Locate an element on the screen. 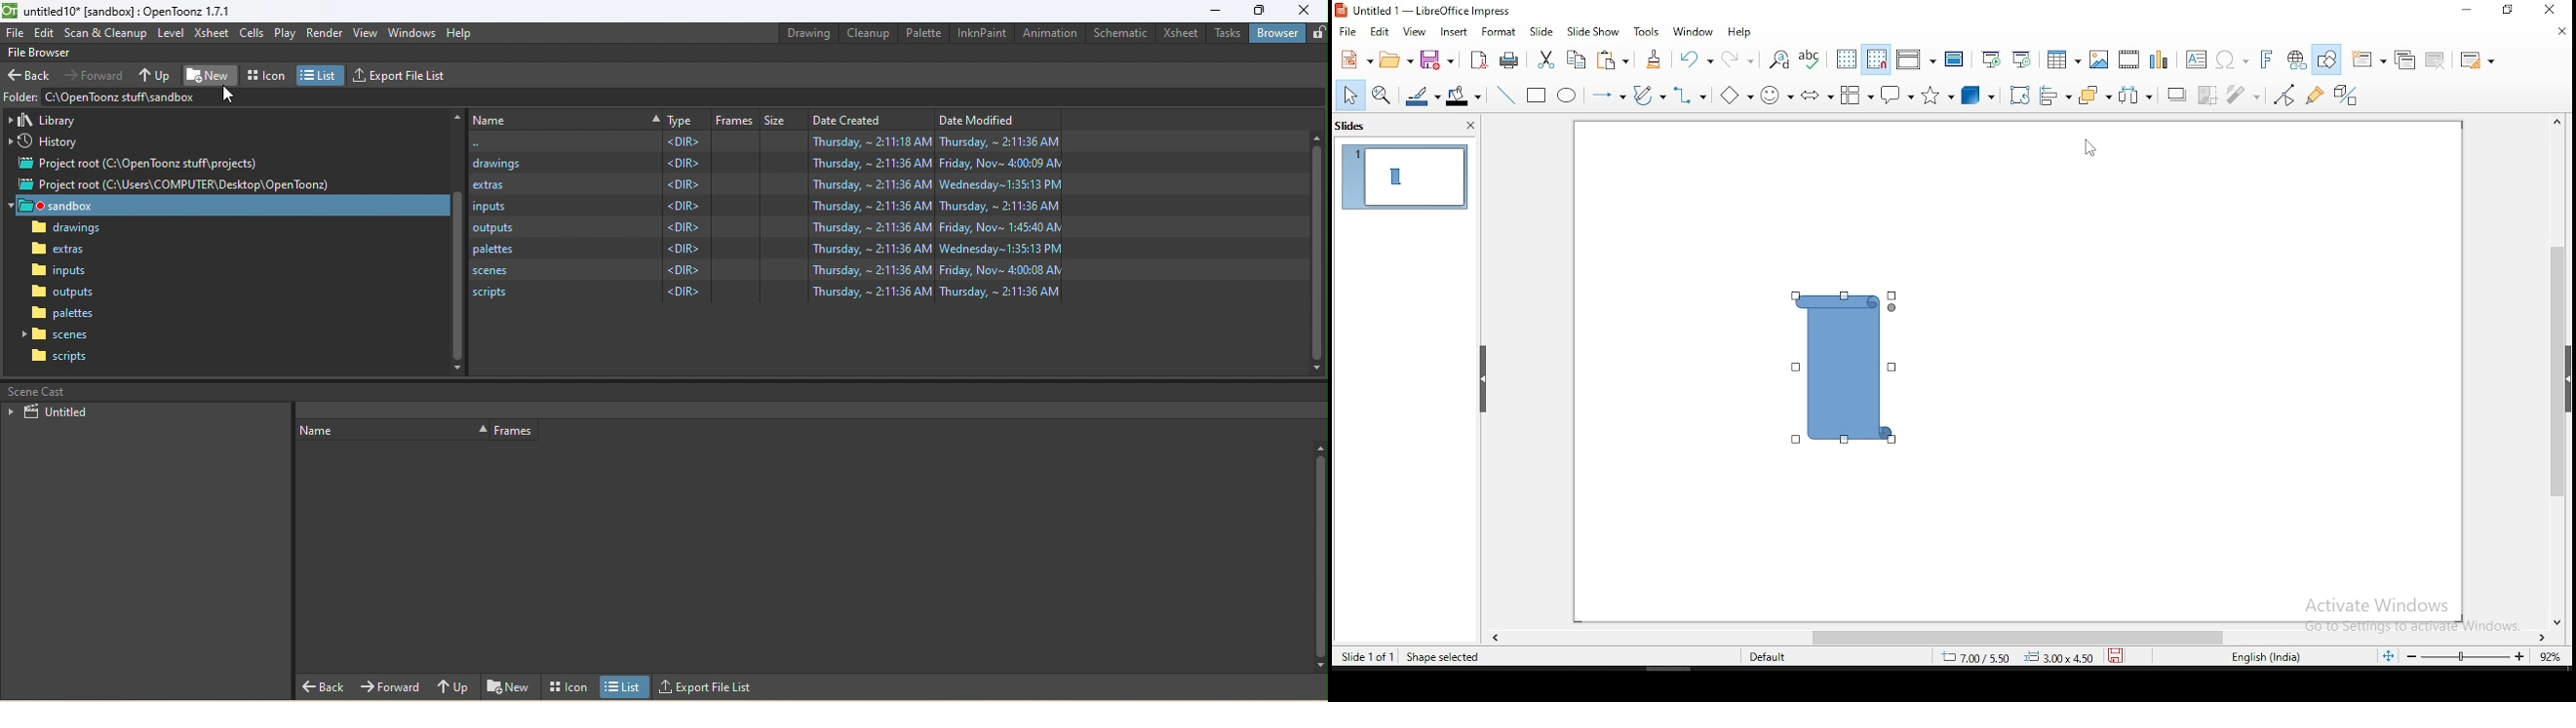 The width and height of the screenshot is (2576, 728). file is located at coordinates (1347, 32).